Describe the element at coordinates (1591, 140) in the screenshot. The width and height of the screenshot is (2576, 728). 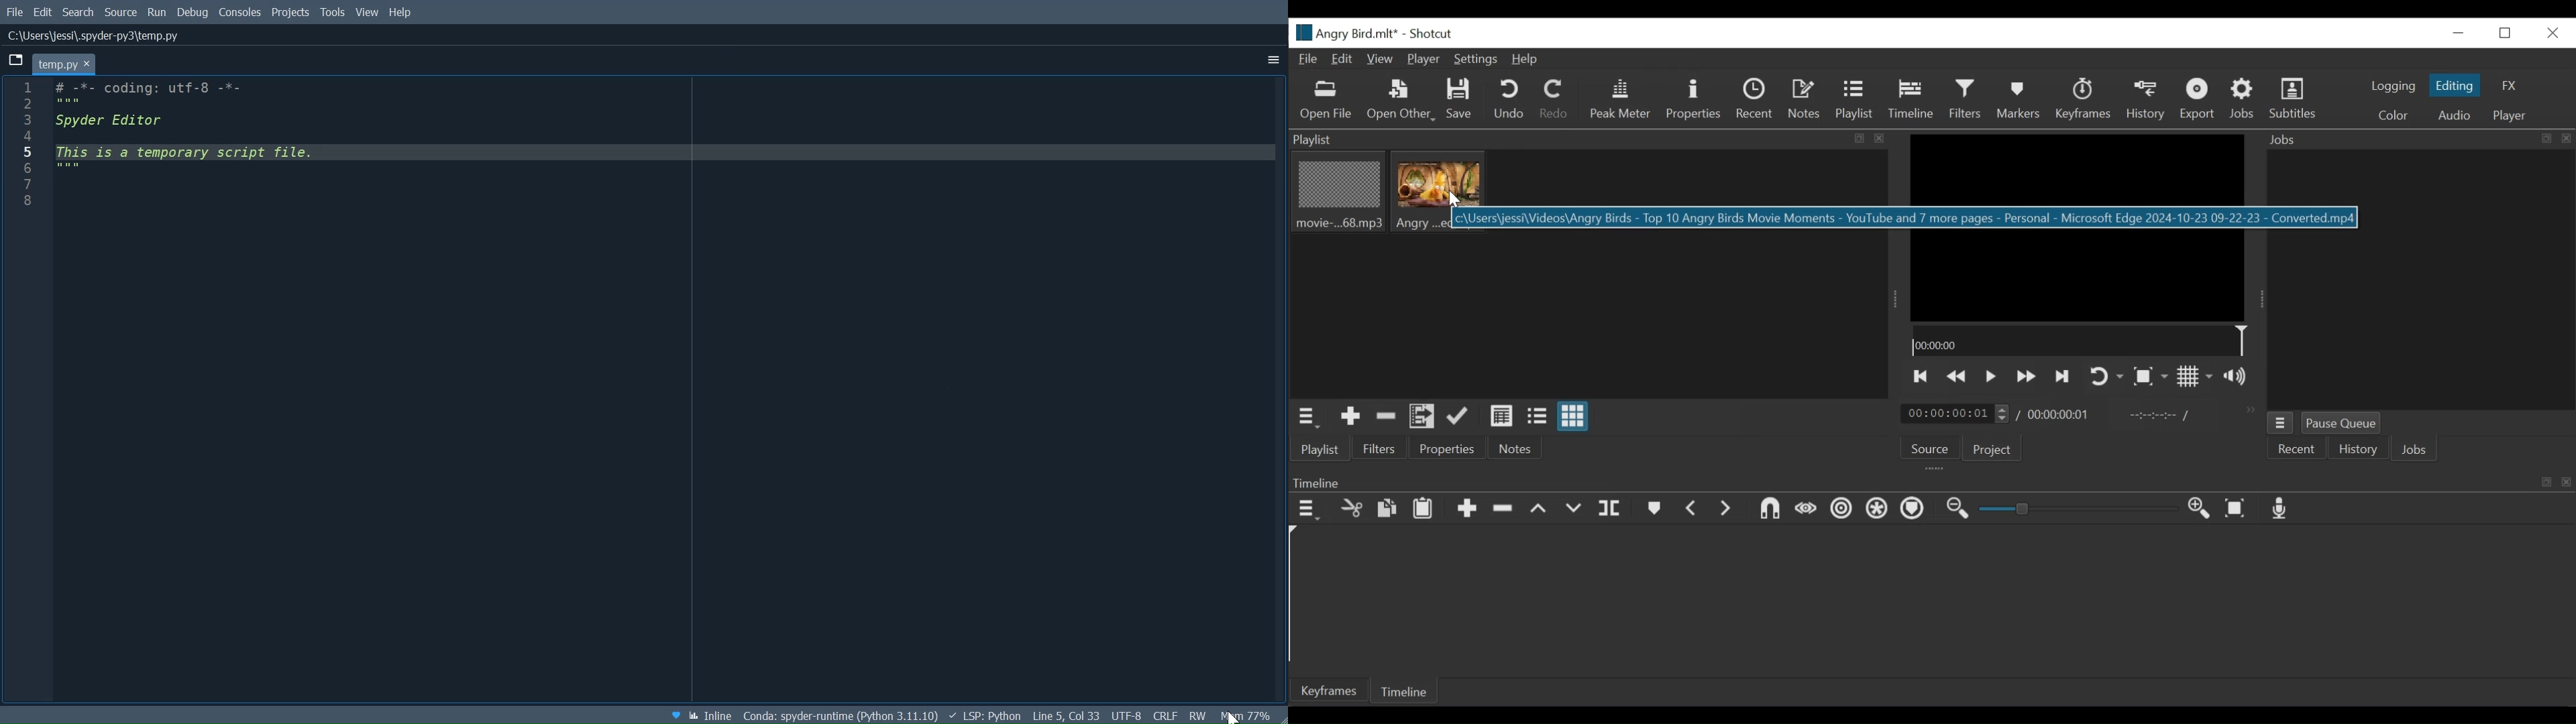
I see `Playlist panel` at that location.